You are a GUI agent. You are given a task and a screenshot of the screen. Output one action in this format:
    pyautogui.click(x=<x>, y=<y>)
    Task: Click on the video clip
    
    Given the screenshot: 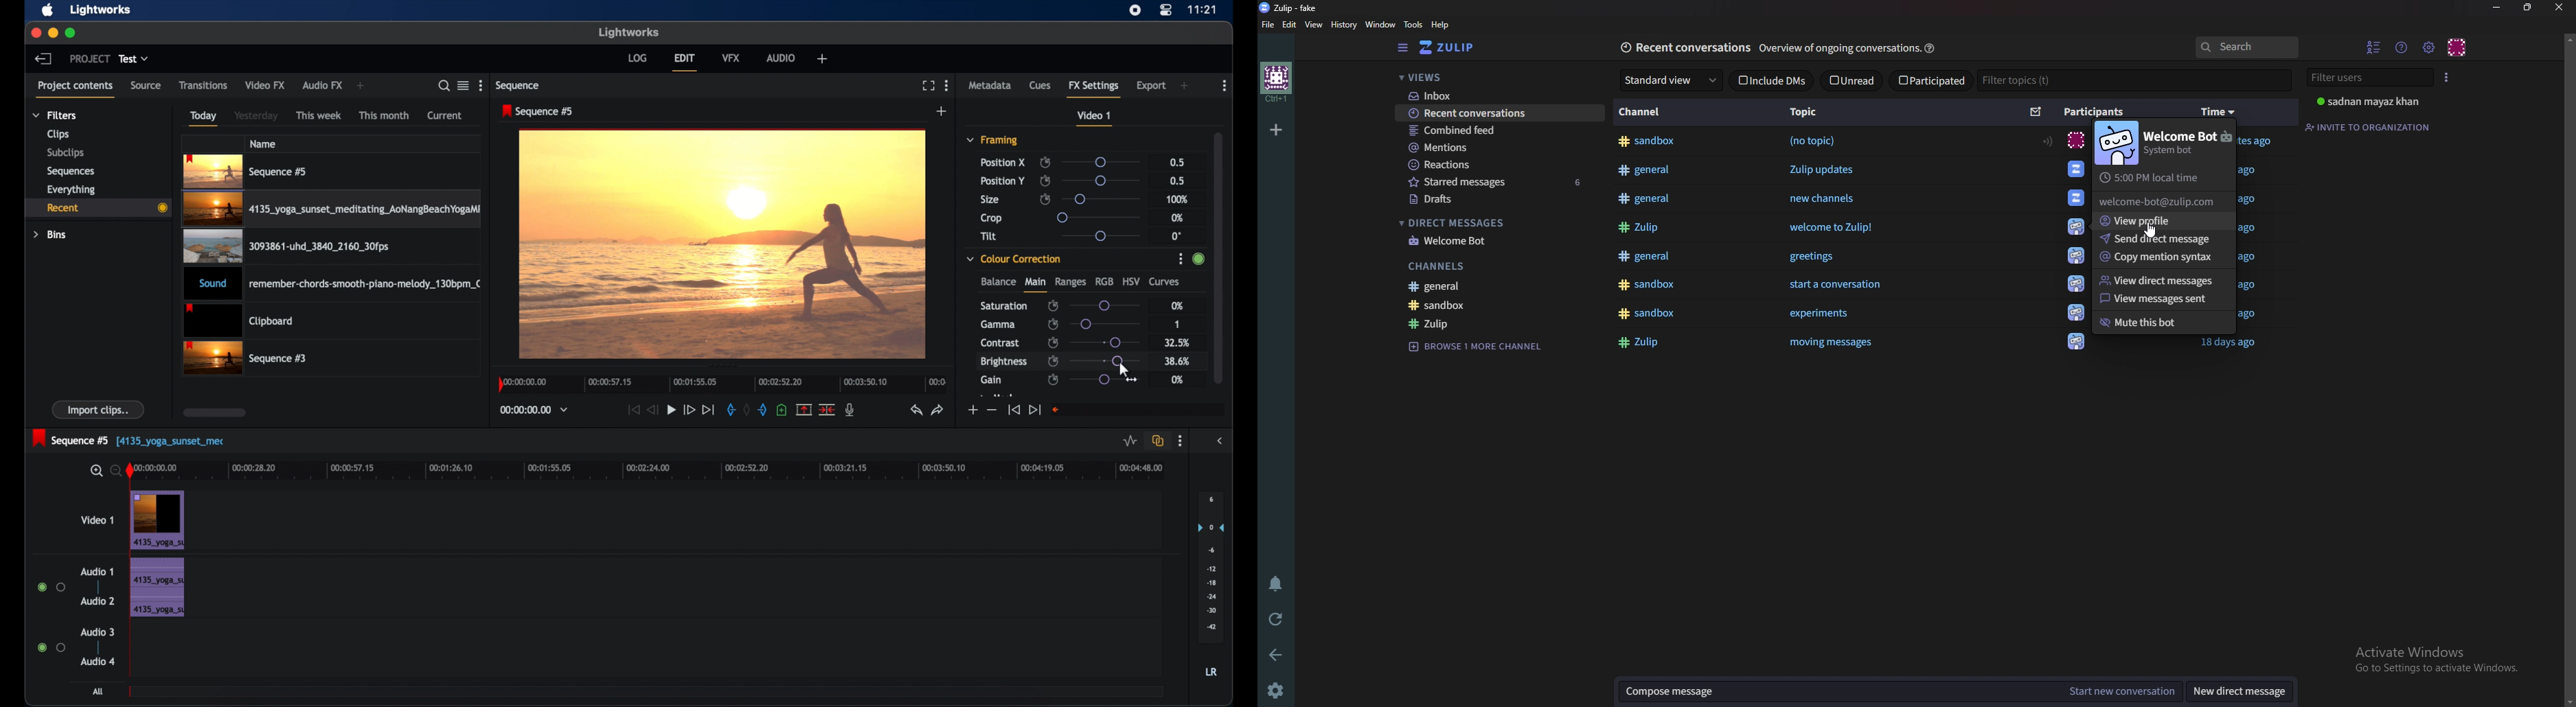 What is the action you would take?
    pyautogui.click(x=246, y=359)
    